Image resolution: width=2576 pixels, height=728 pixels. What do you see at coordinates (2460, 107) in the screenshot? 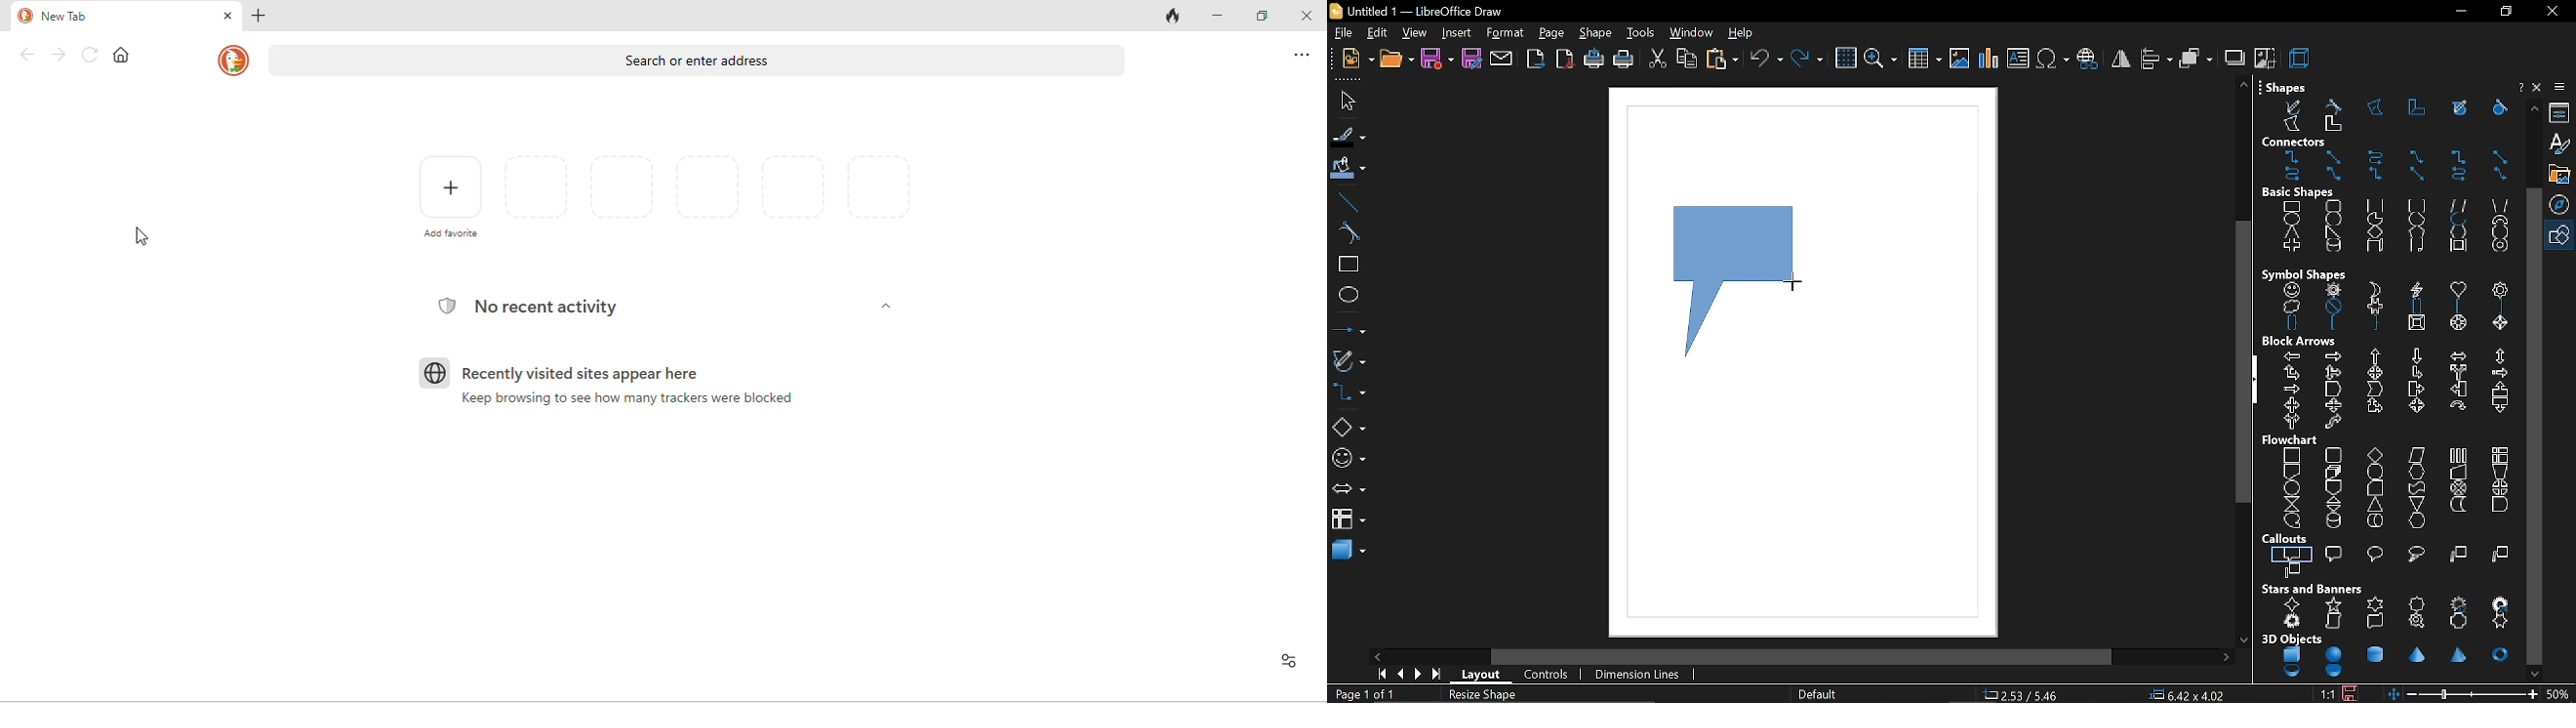
I see `free form line filled` at bounding box center [2460, 107].